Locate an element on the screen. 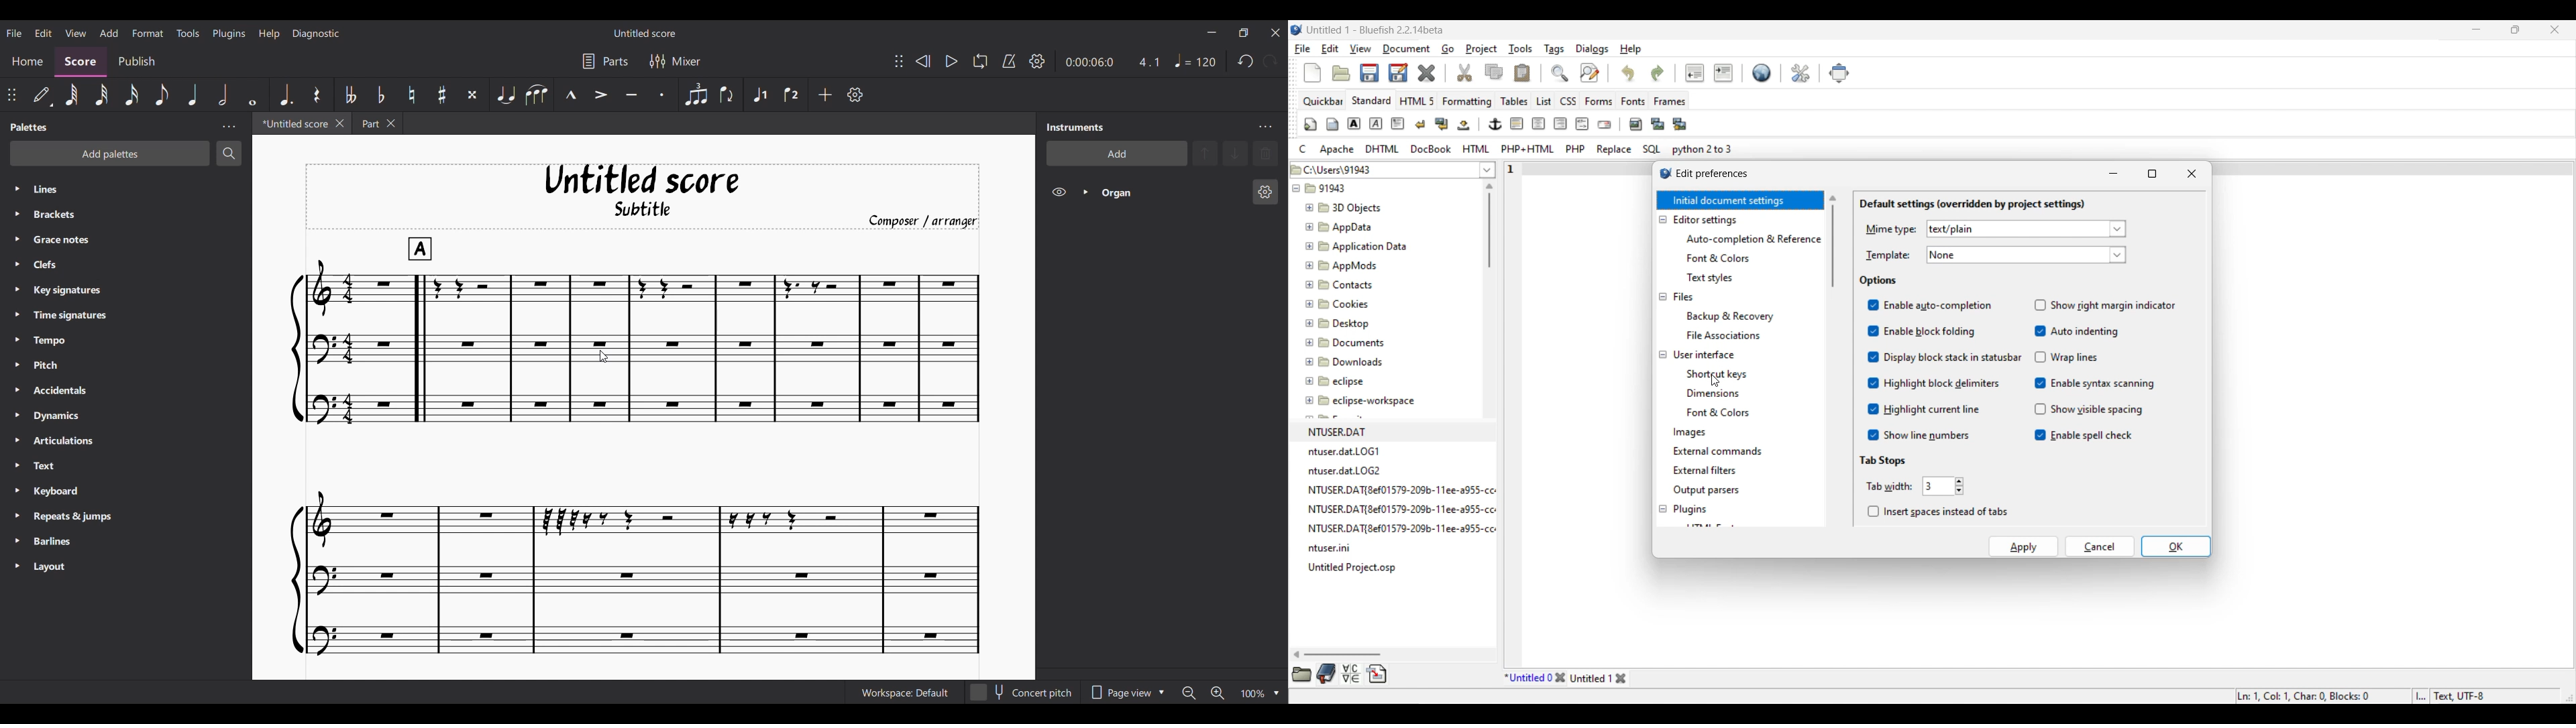 The height and width of the screenshot is (728, 2576). Section title is located at coordinates (1884, 461).